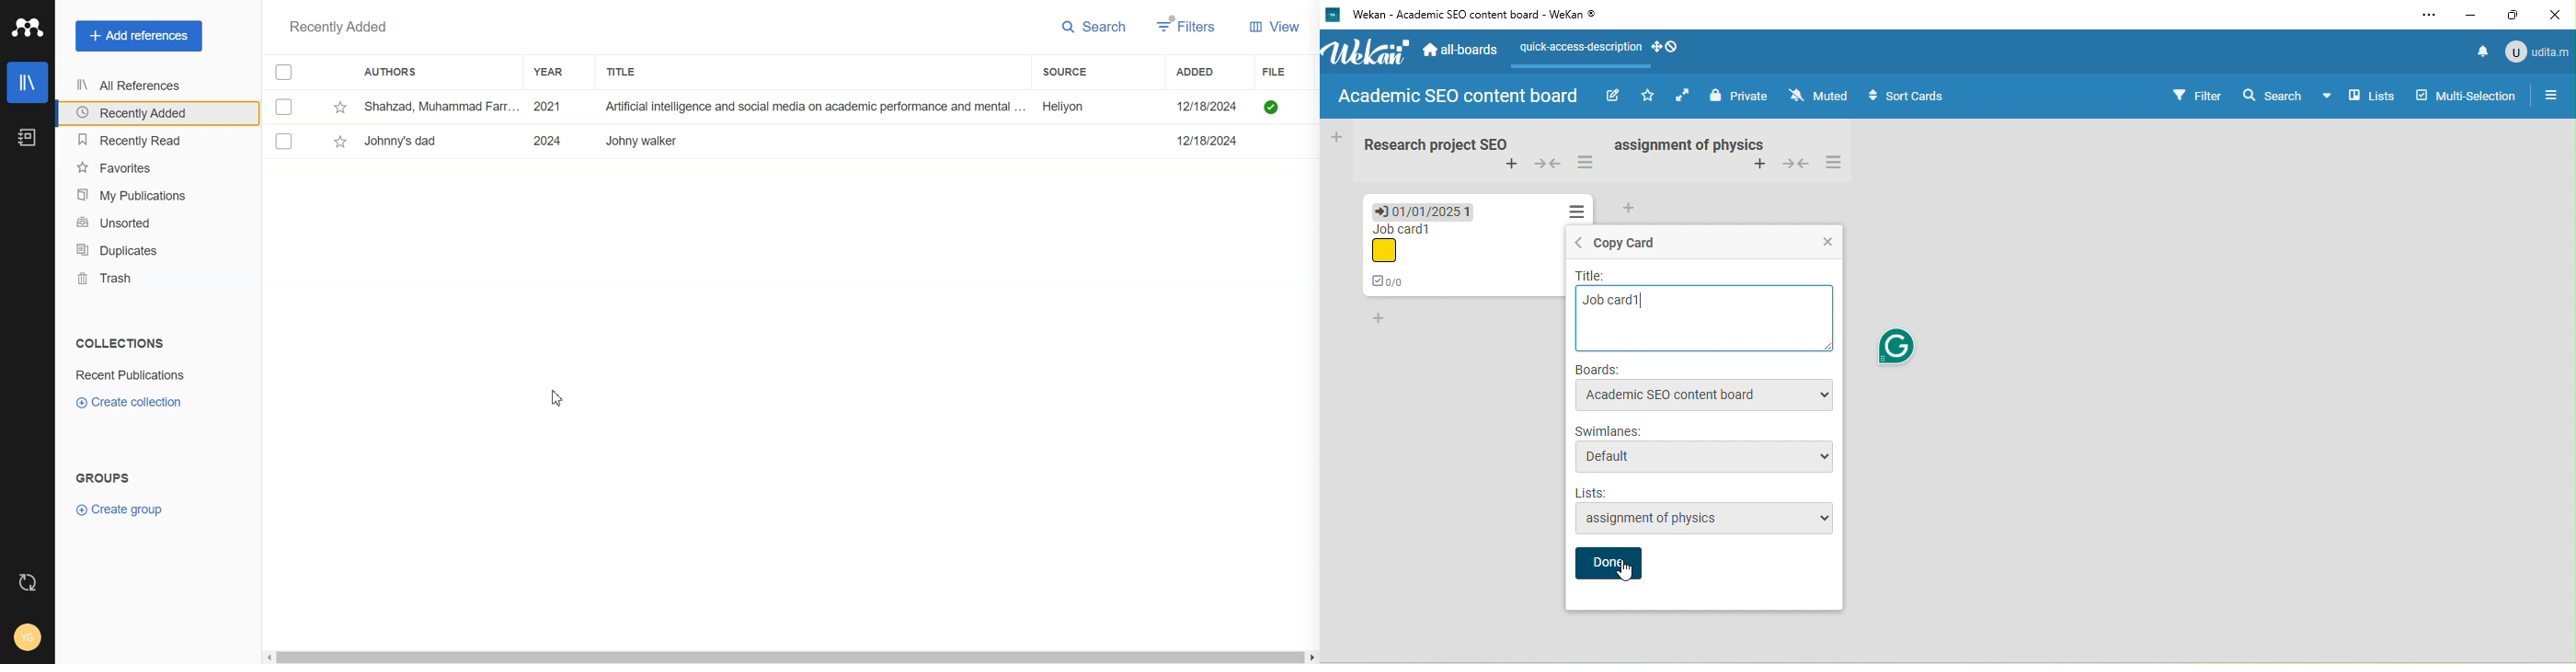 This screenshot has height=672, width=2576. Describe the element at coordinates (340, 142) in the screenshot. I see `star` at that location.